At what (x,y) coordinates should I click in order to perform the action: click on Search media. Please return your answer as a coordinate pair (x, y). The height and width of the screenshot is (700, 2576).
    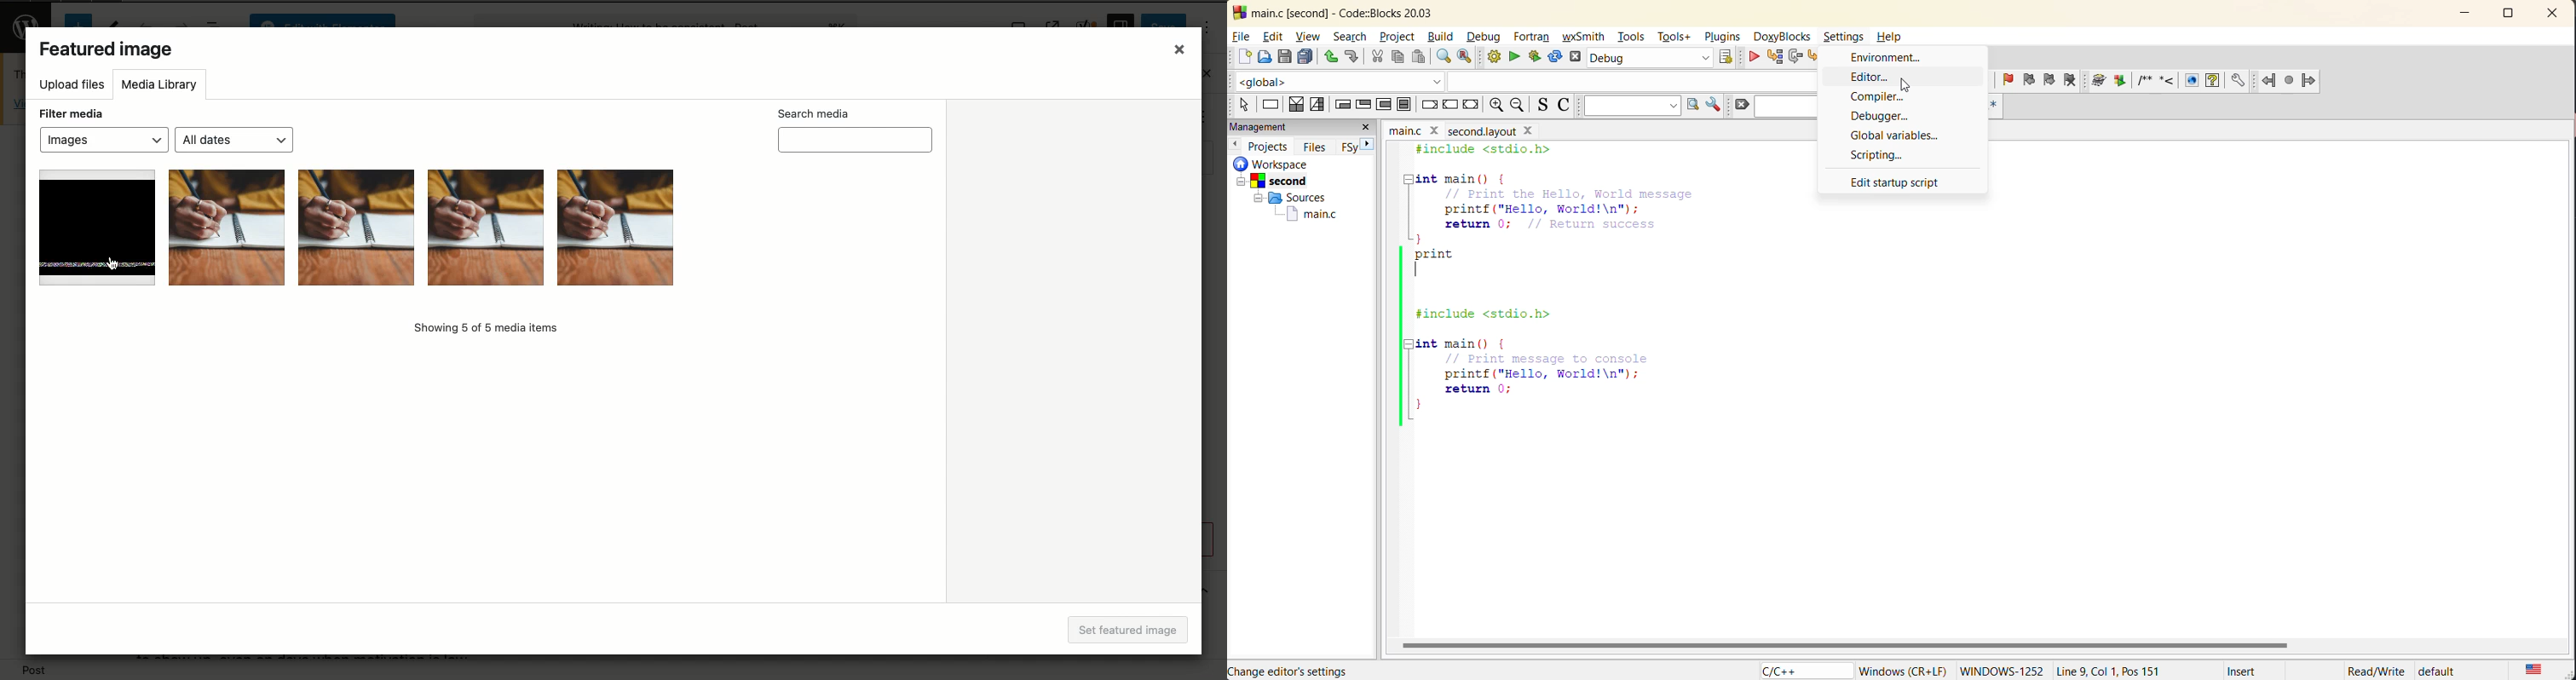
    Looking at the image, I should click on (850, 131).